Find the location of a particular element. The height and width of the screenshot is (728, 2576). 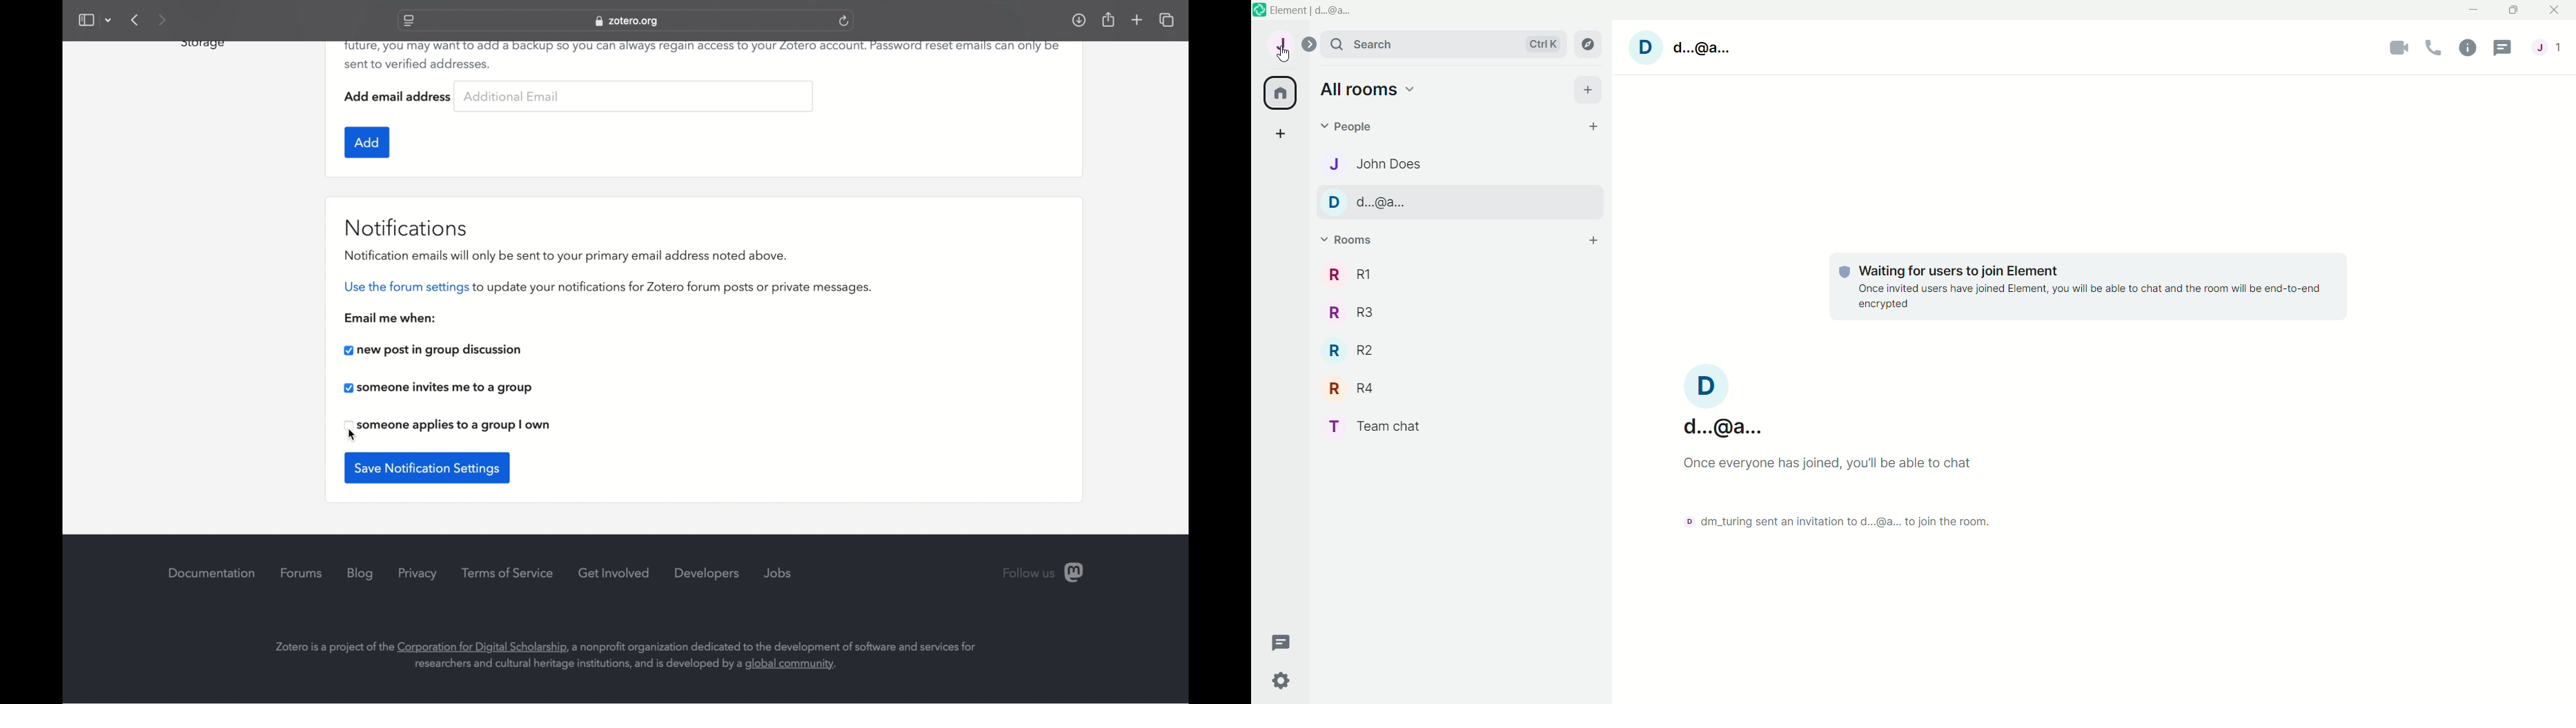

People is located at coordinates (1352, 128).